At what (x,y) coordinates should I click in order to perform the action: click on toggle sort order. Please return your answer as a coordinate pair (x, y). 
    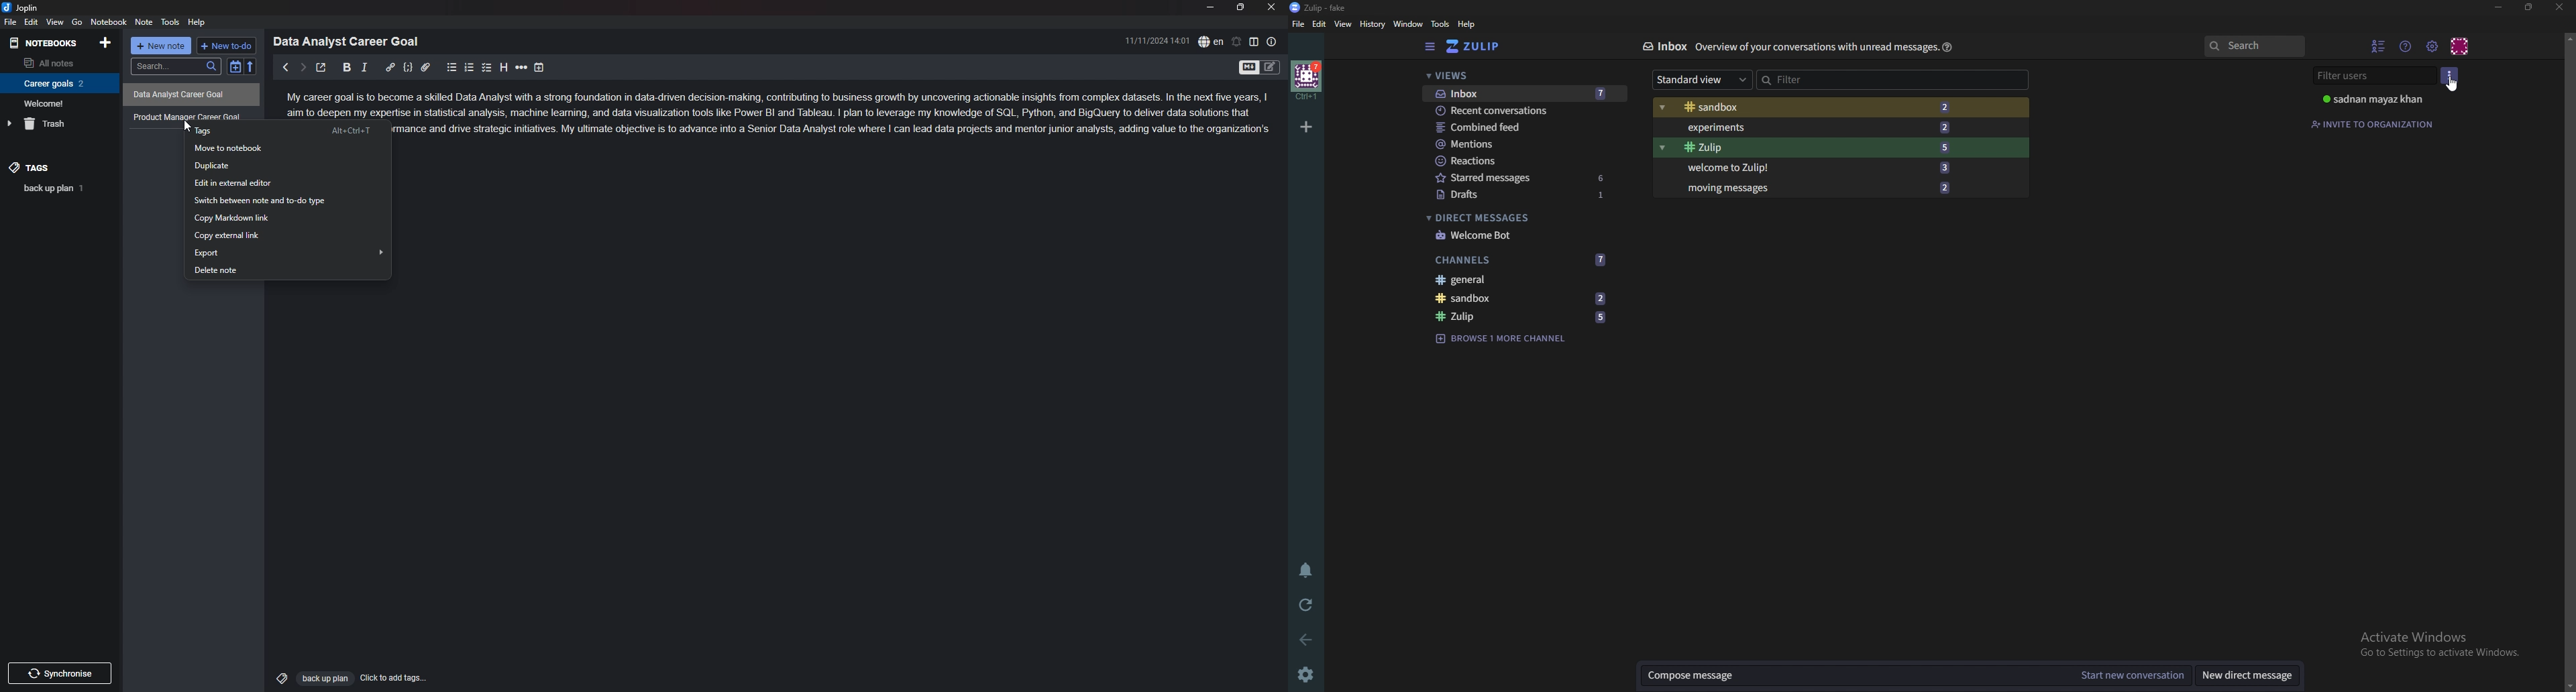
    Looking at the image, I should click on (235, 66).